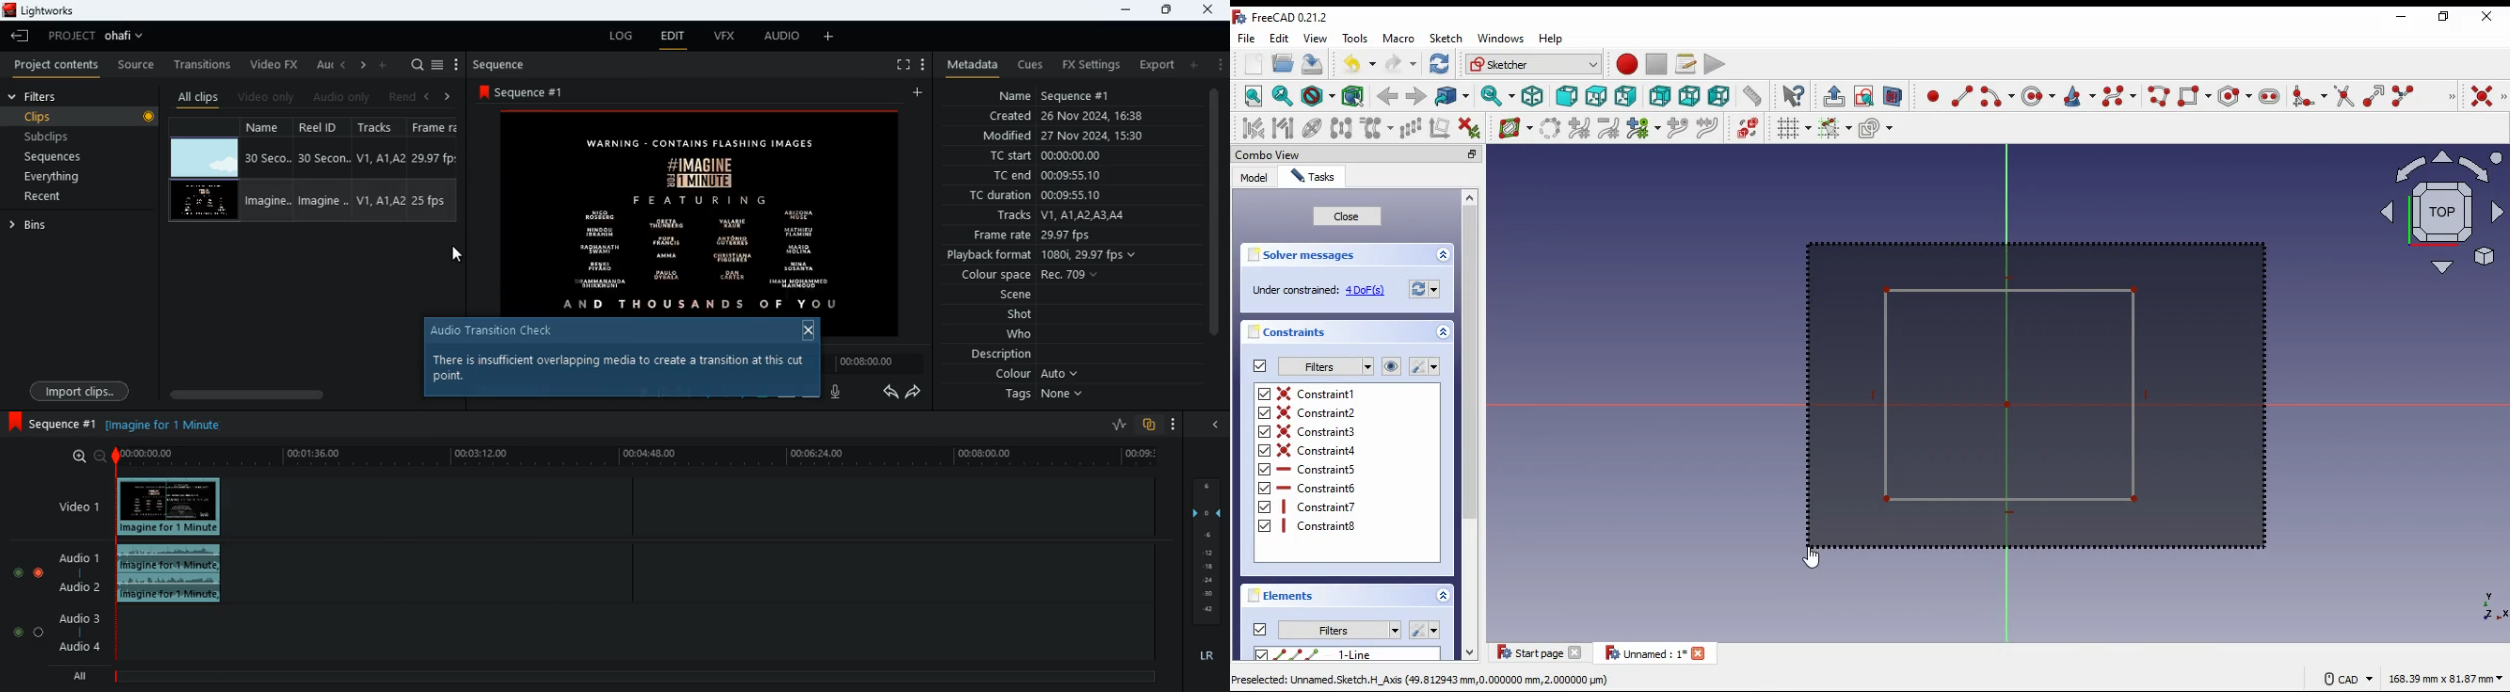 The image size is (2520, 700). Describe the element at coordinates (1347, 217) in the screenshot. I see `close` at that location.